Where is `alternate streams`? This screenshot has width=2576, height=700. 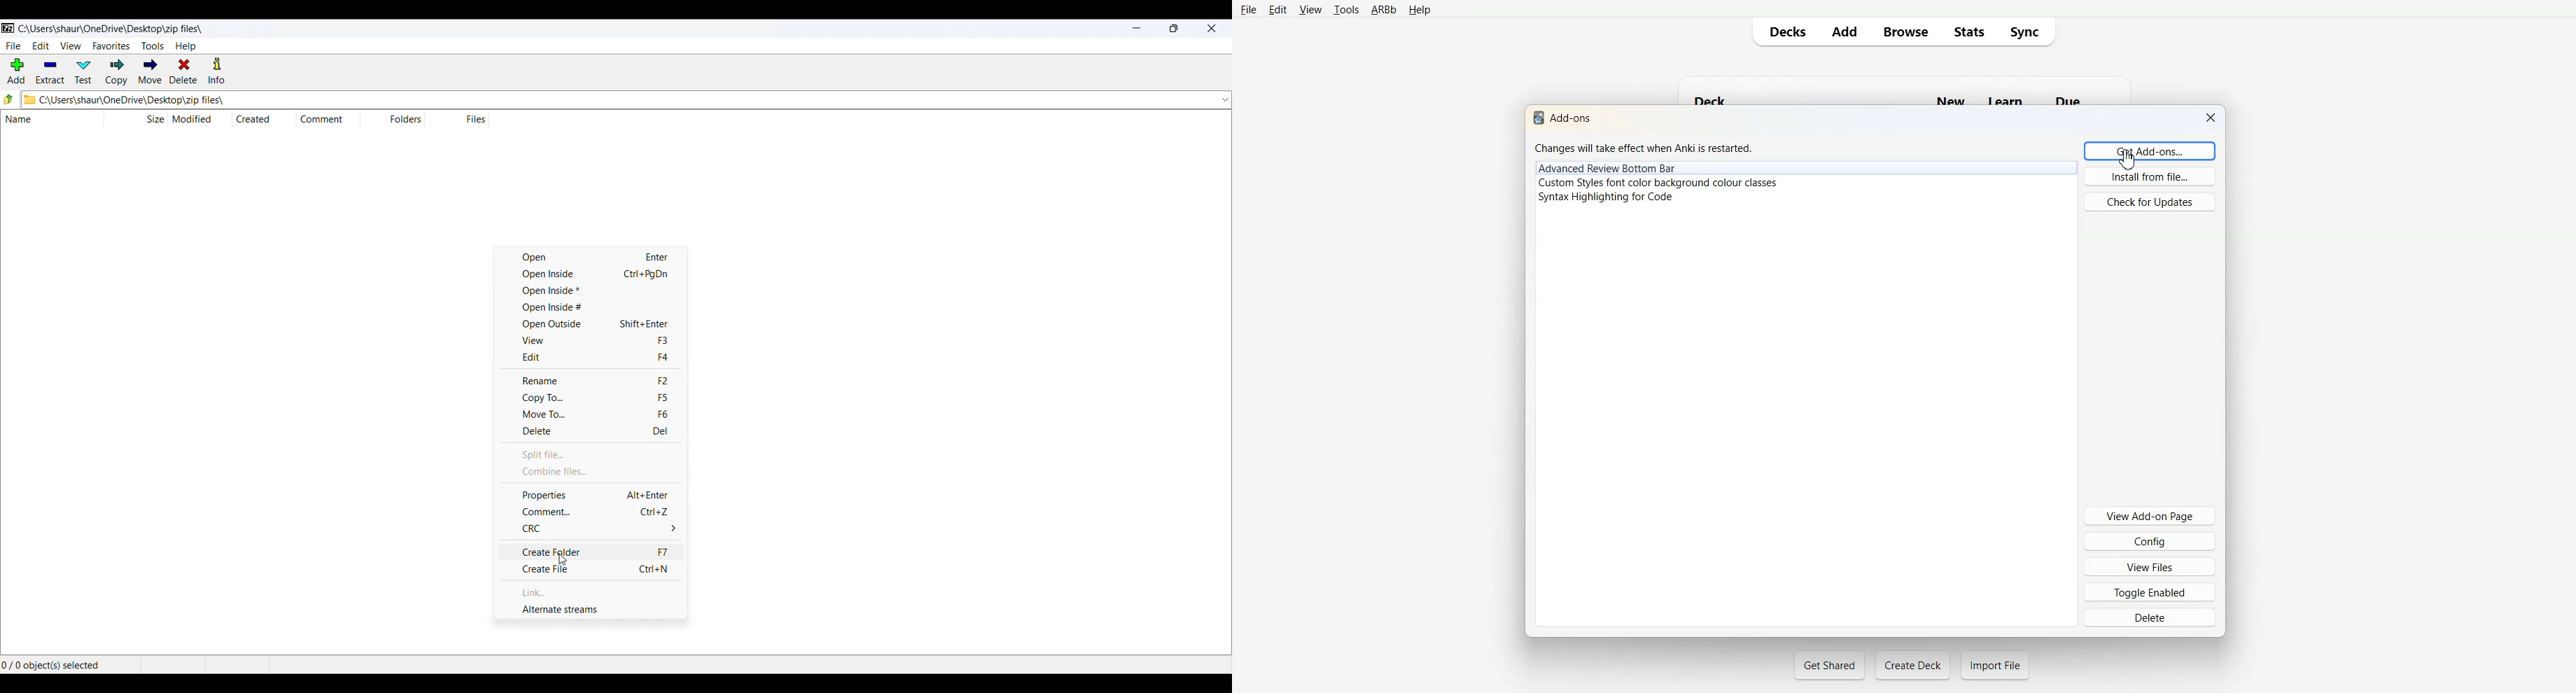
alternate streams is located at coordinates (601, 611).